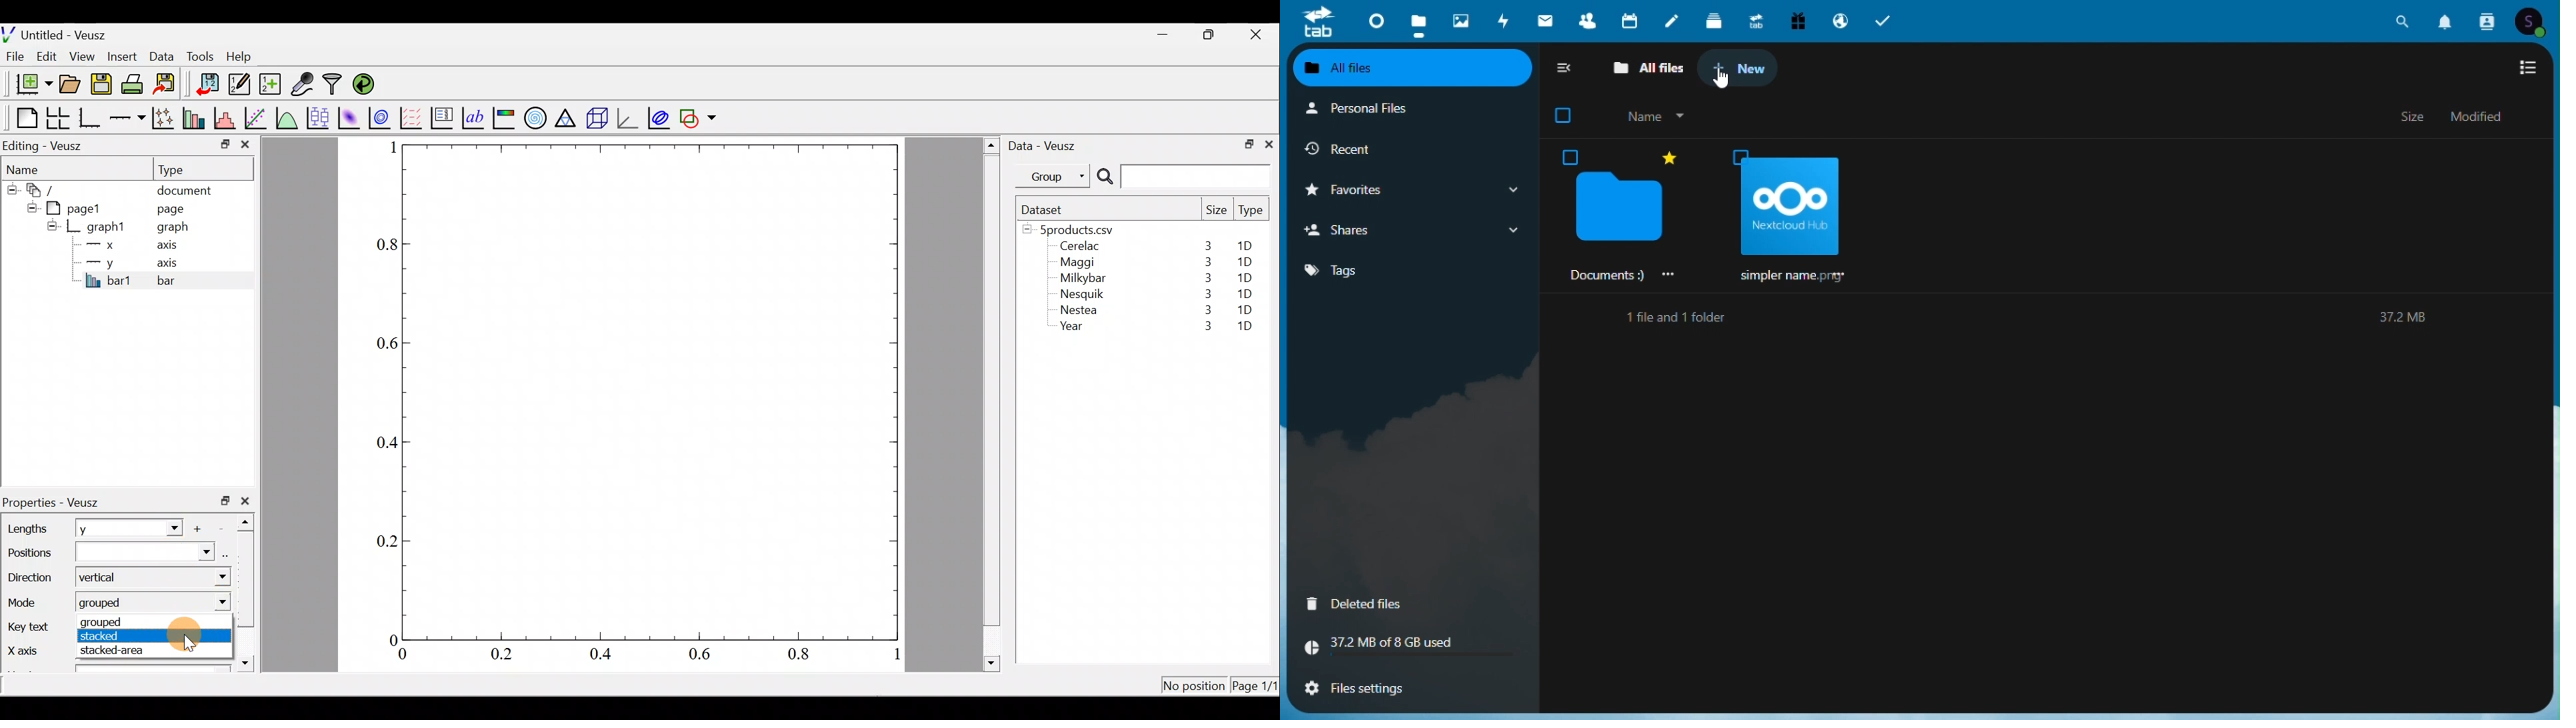 This screenshot has height=728, width=2576. Describe the element at coordinates (225, 501) in the screenshot. I see `restore down` at that location.